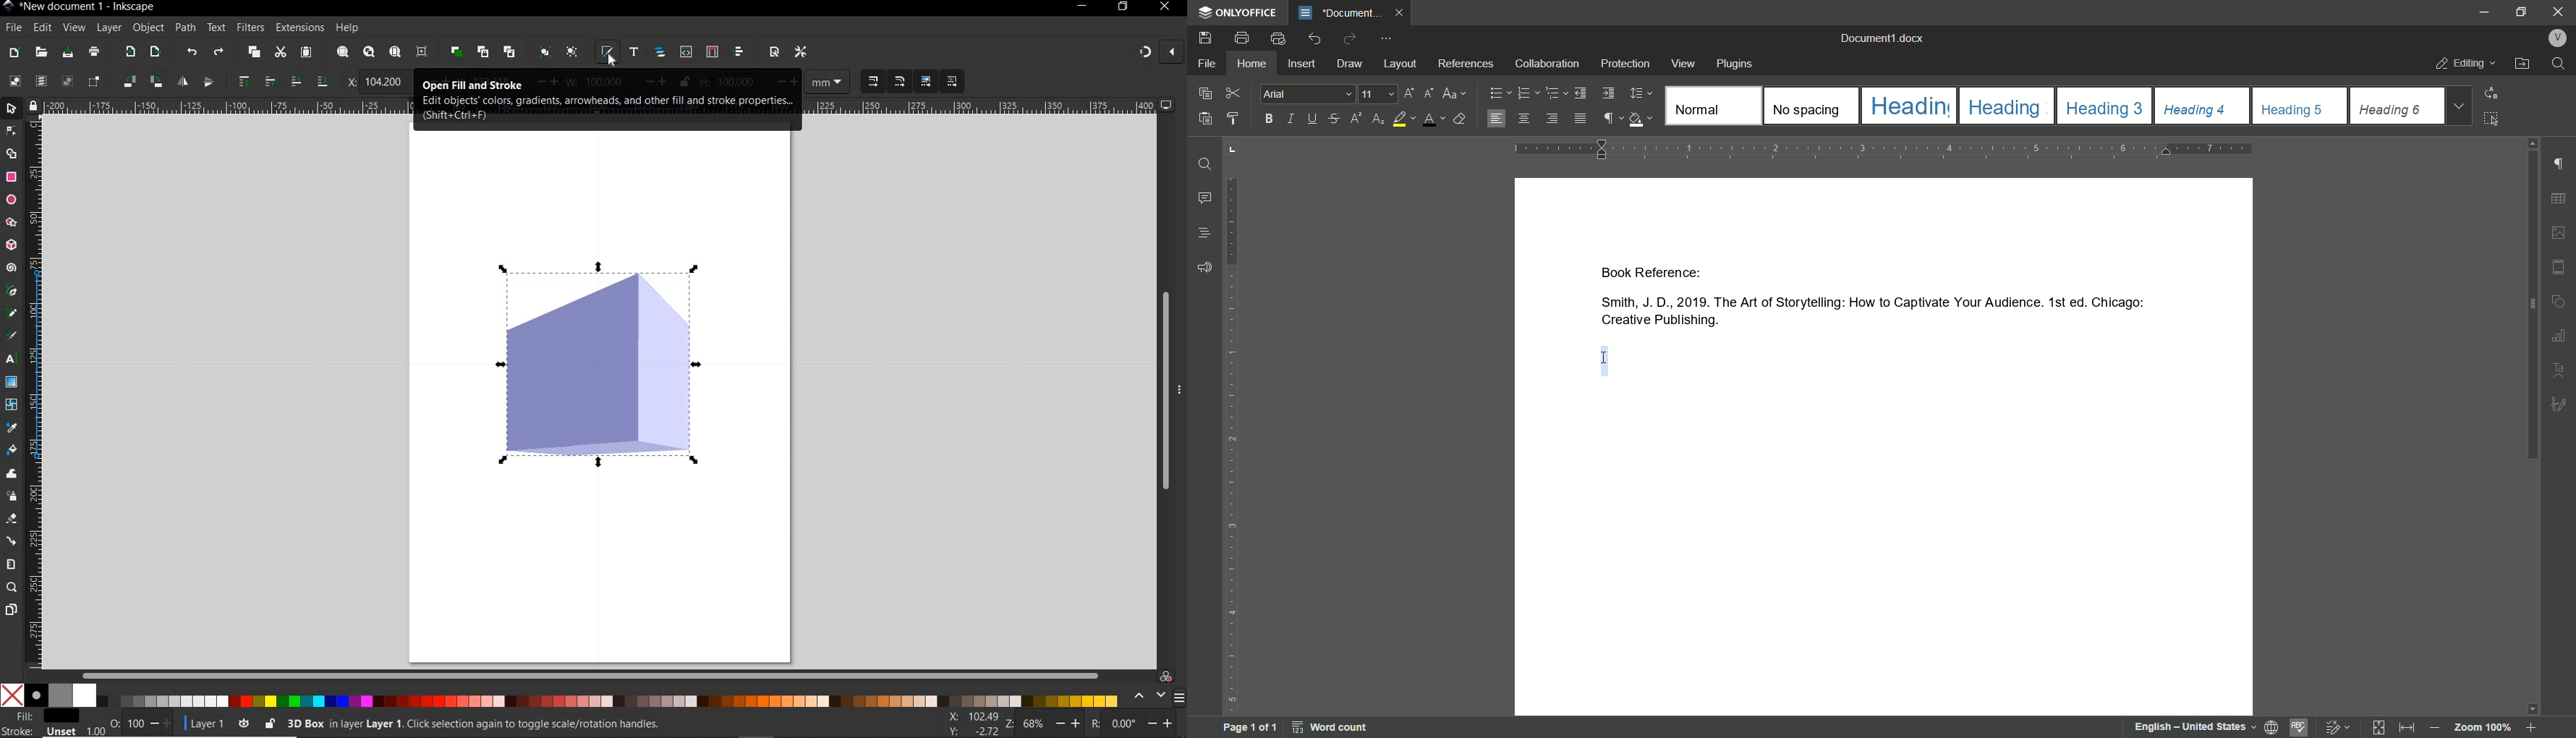 This screenshot has width=2576, height=756. Describe the element at coordinates (1205, 267) in the screenshot. I see `feedback & support` at that location.